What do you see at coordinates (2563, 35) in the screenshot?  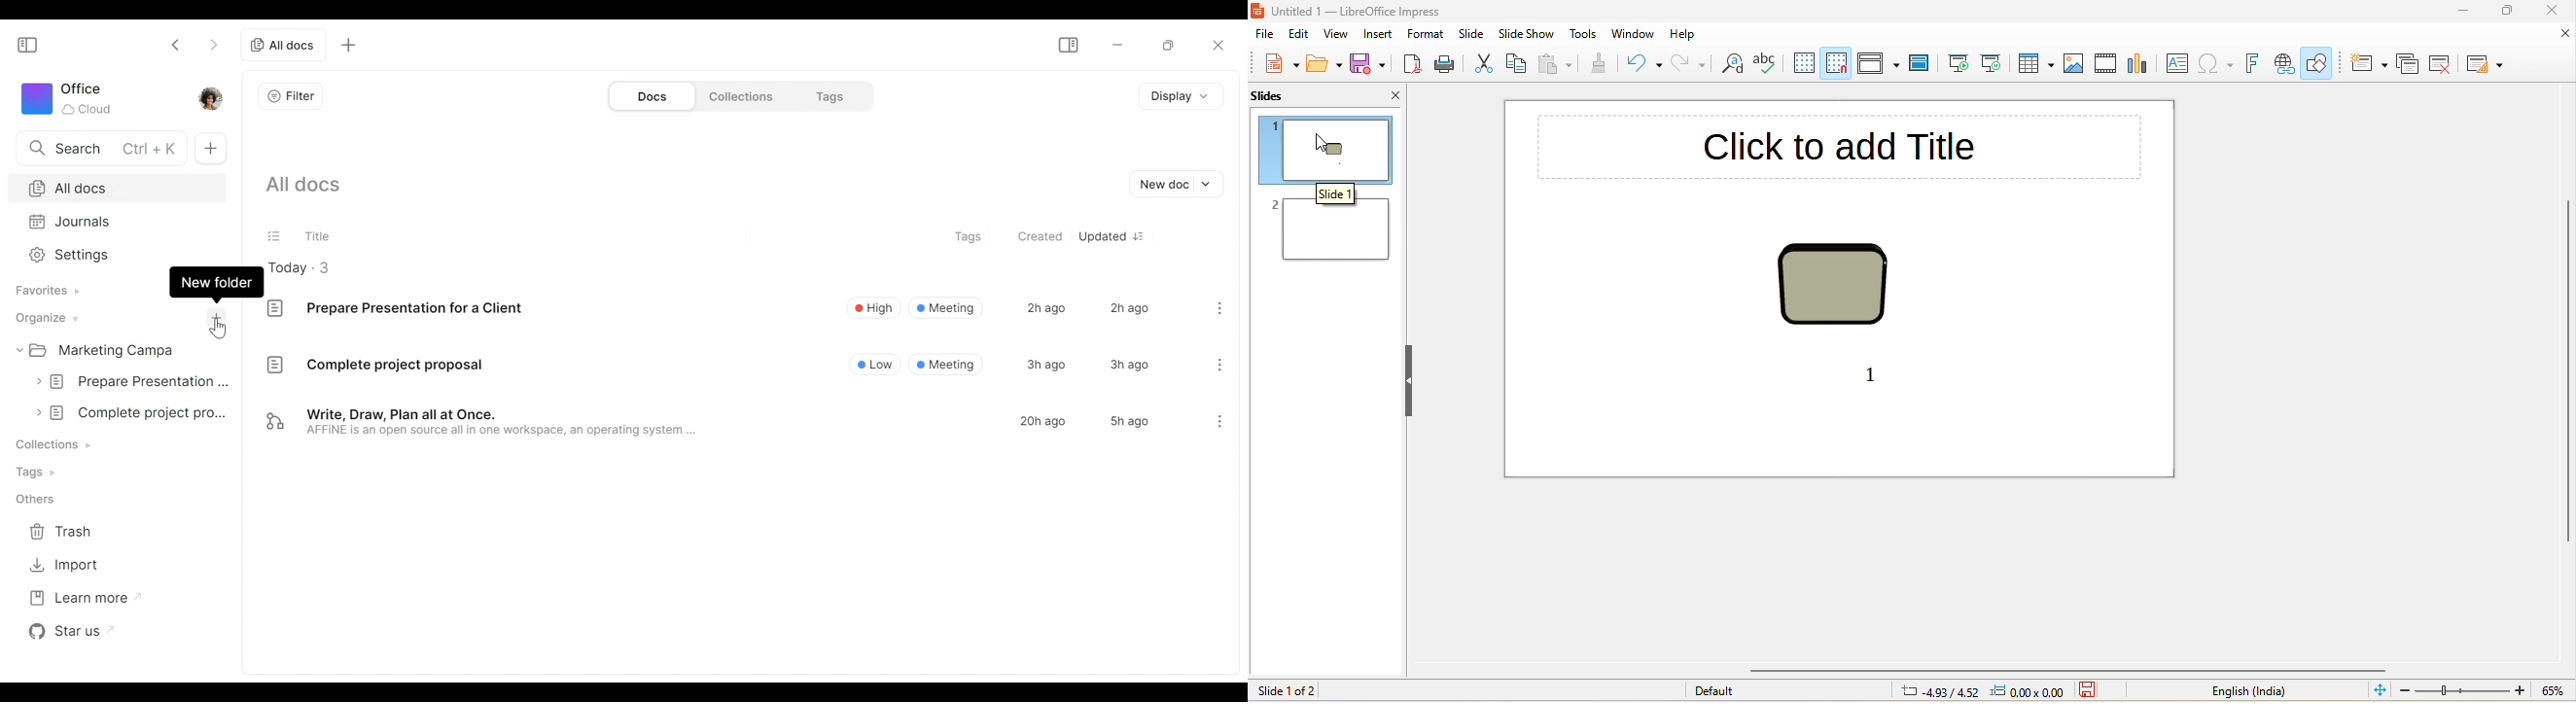 I see `close` at bounding box center [2563, 35].